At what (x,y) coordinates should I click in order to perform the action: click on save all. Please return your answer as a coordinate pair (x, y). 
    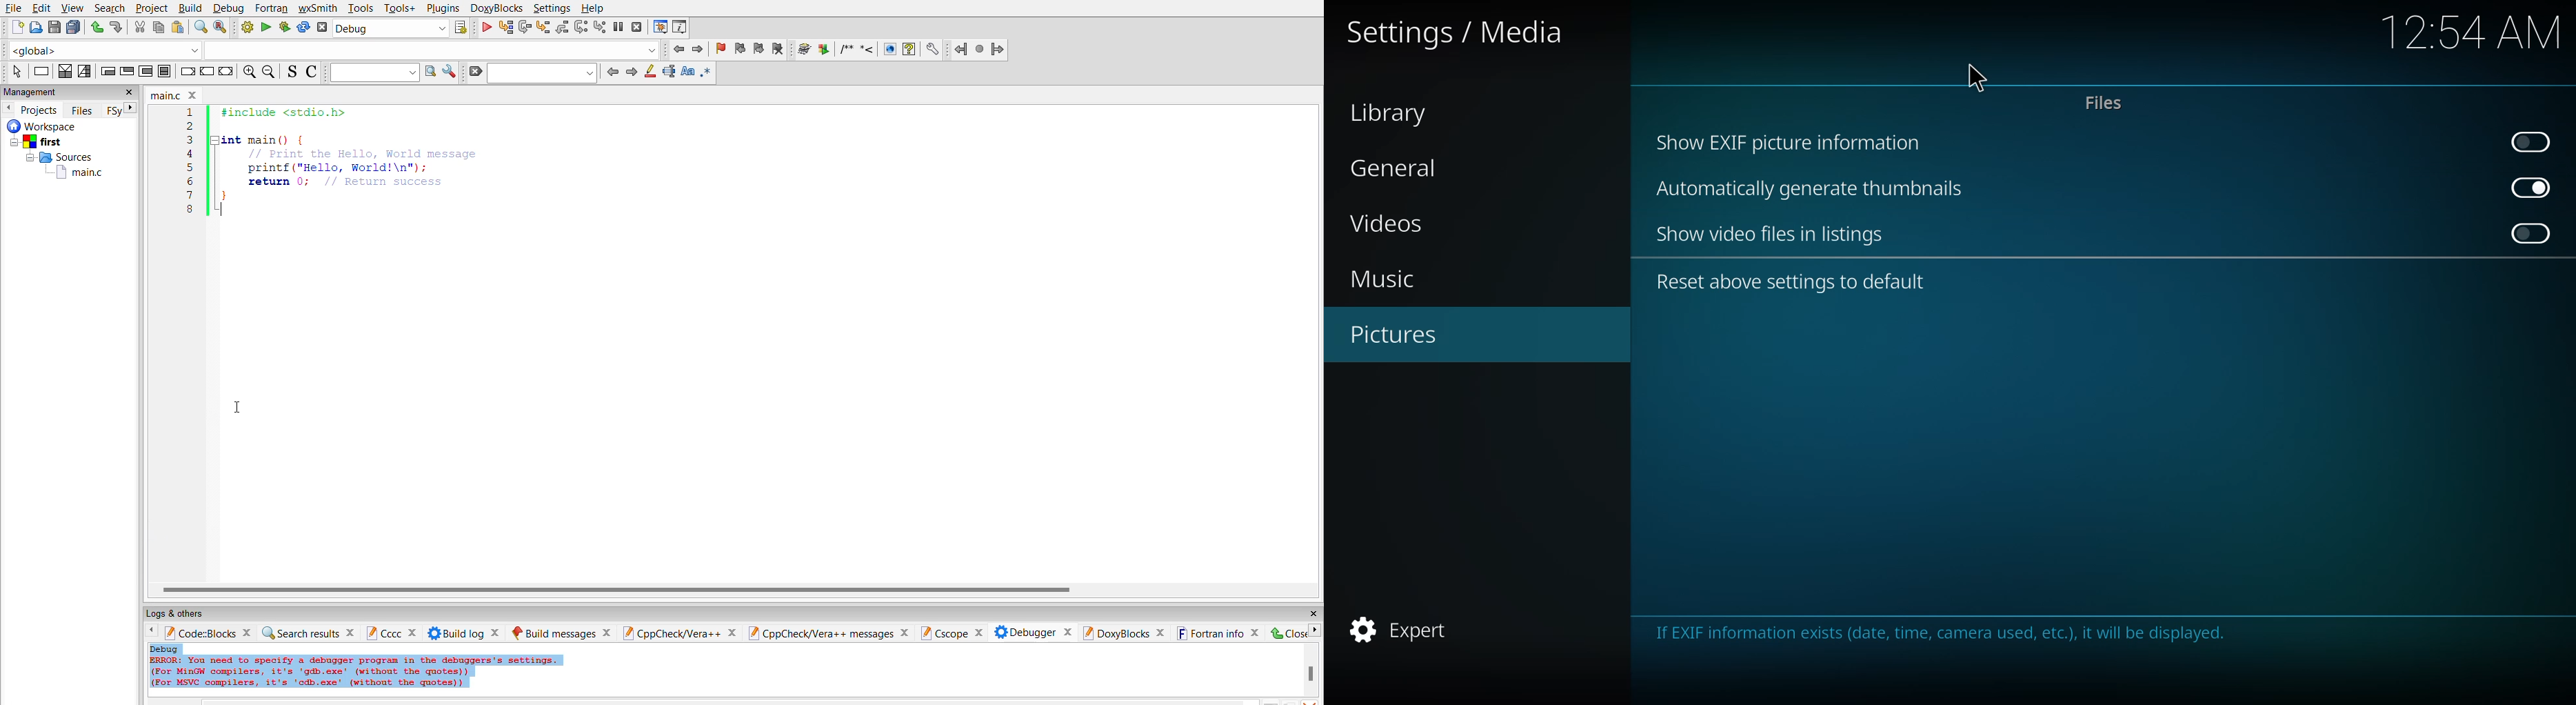
    Looking at the image, I should click on (74, 26).